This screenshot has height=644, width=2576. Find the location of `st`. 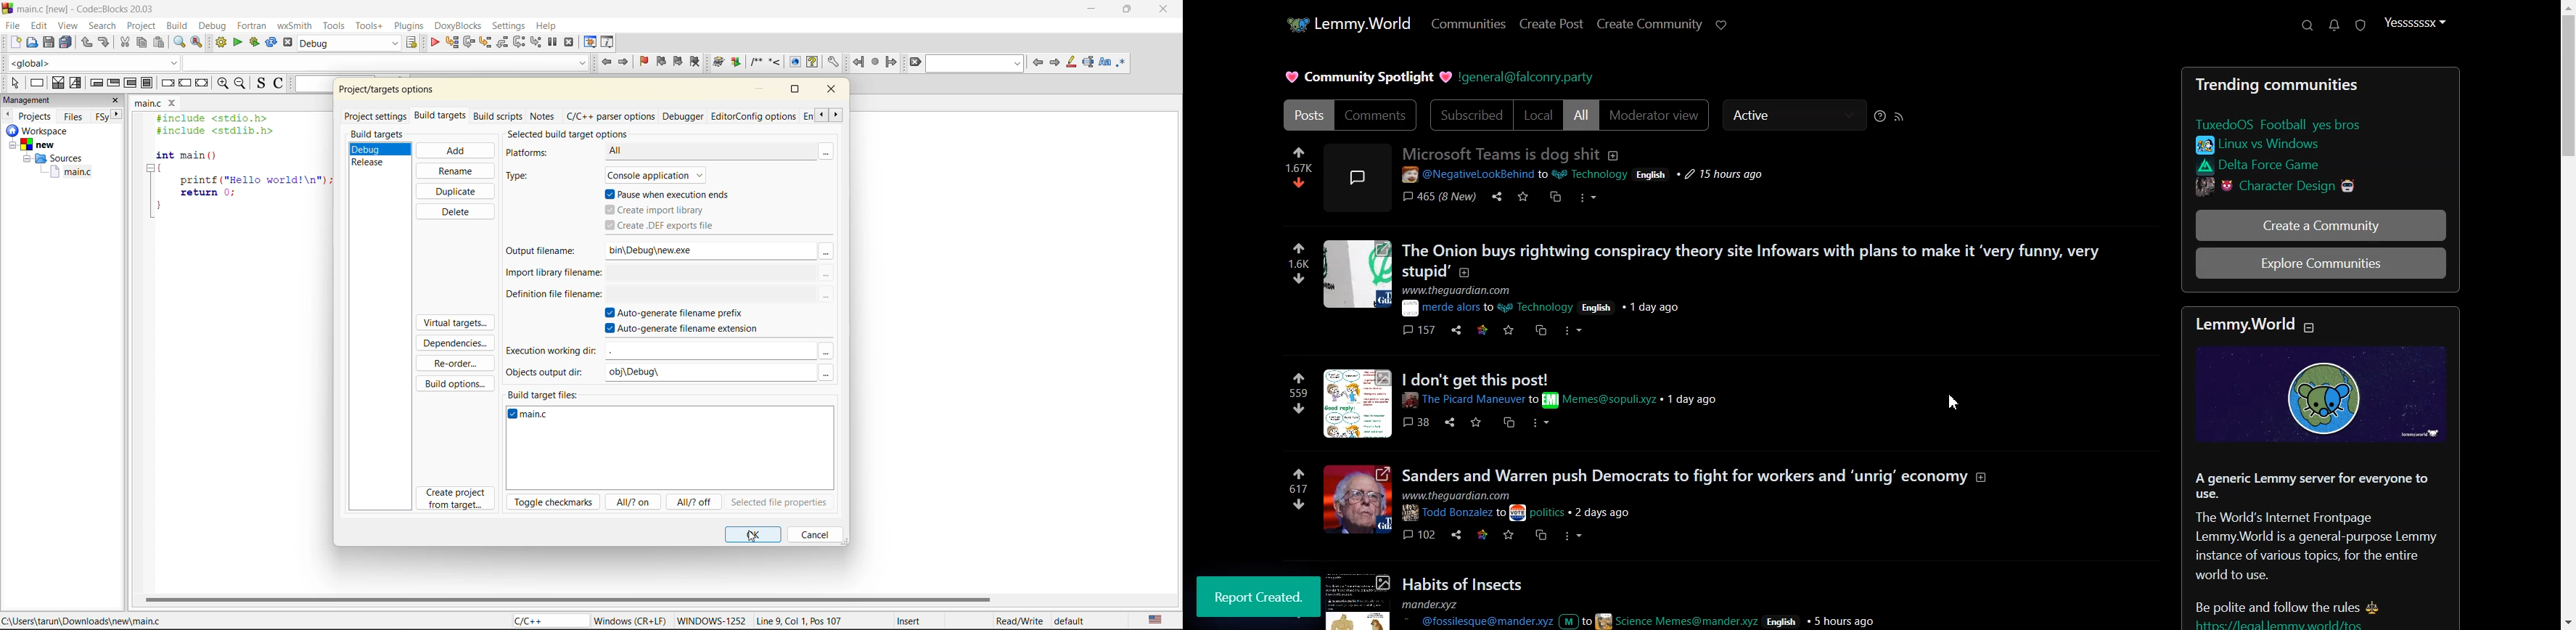

st is located at coordinates (538, 42).